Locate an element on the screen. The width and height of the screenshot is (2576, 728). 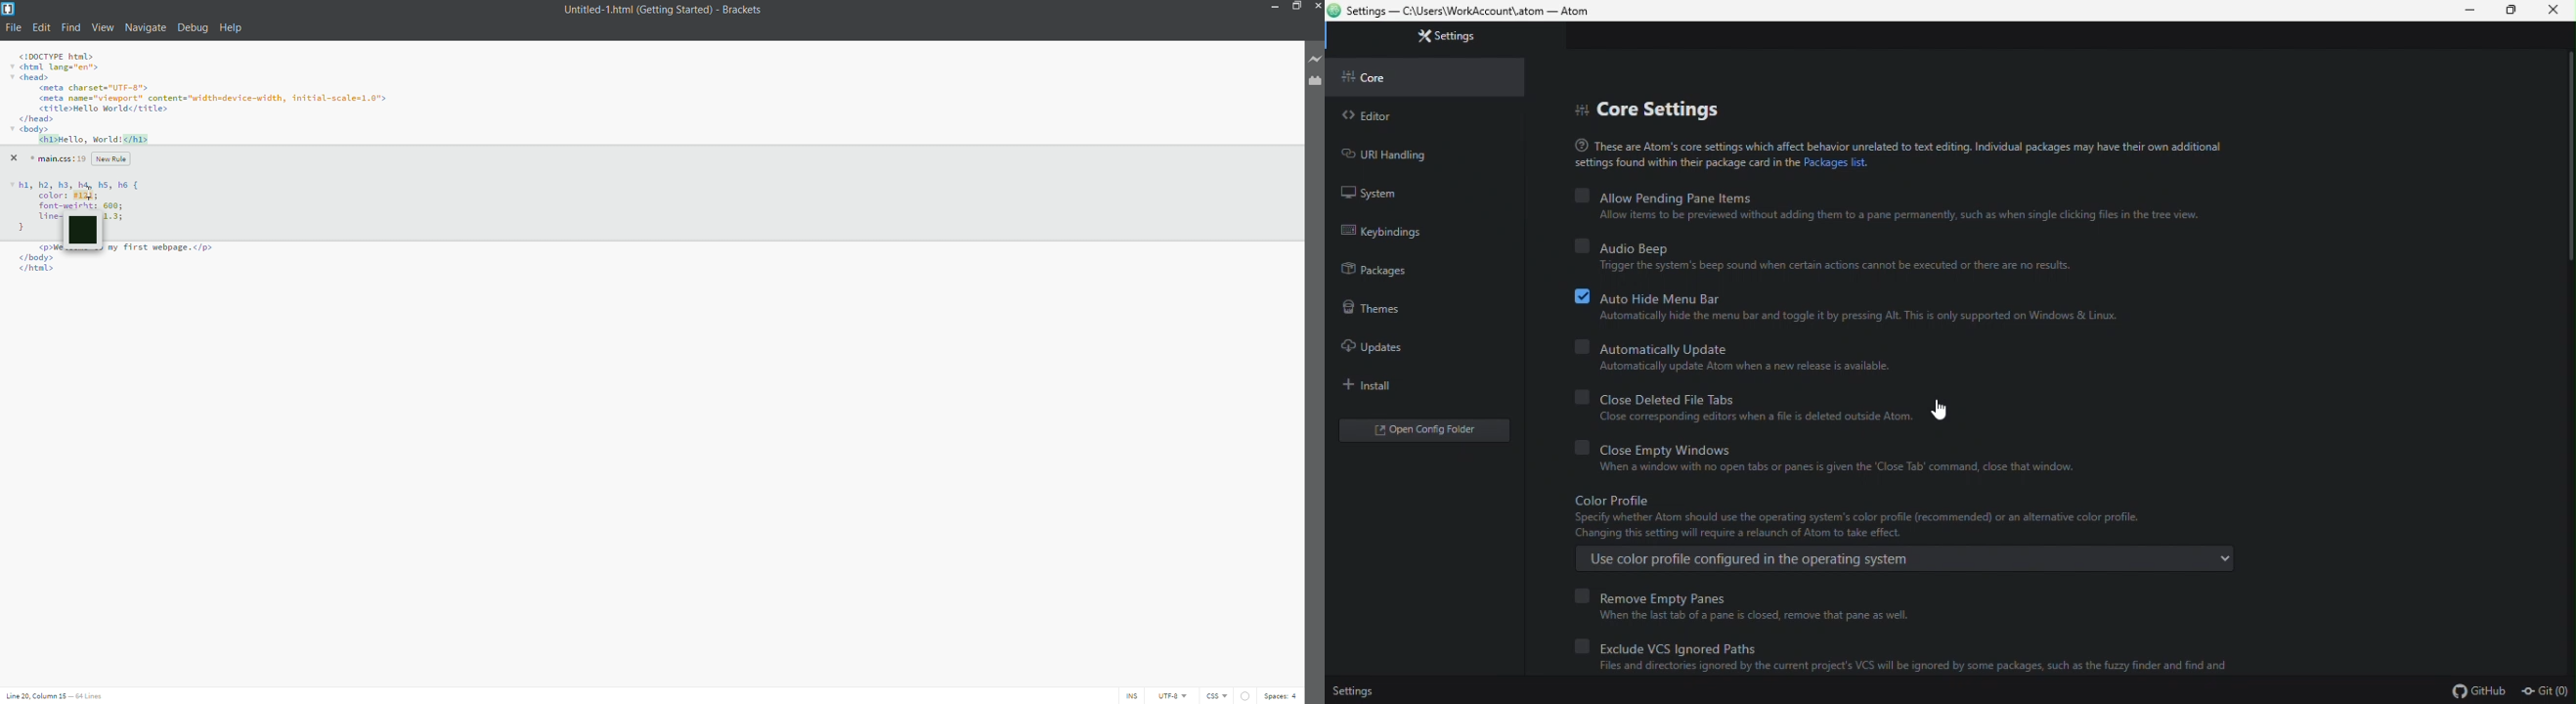
navigate is located at coordinates (146, 26).